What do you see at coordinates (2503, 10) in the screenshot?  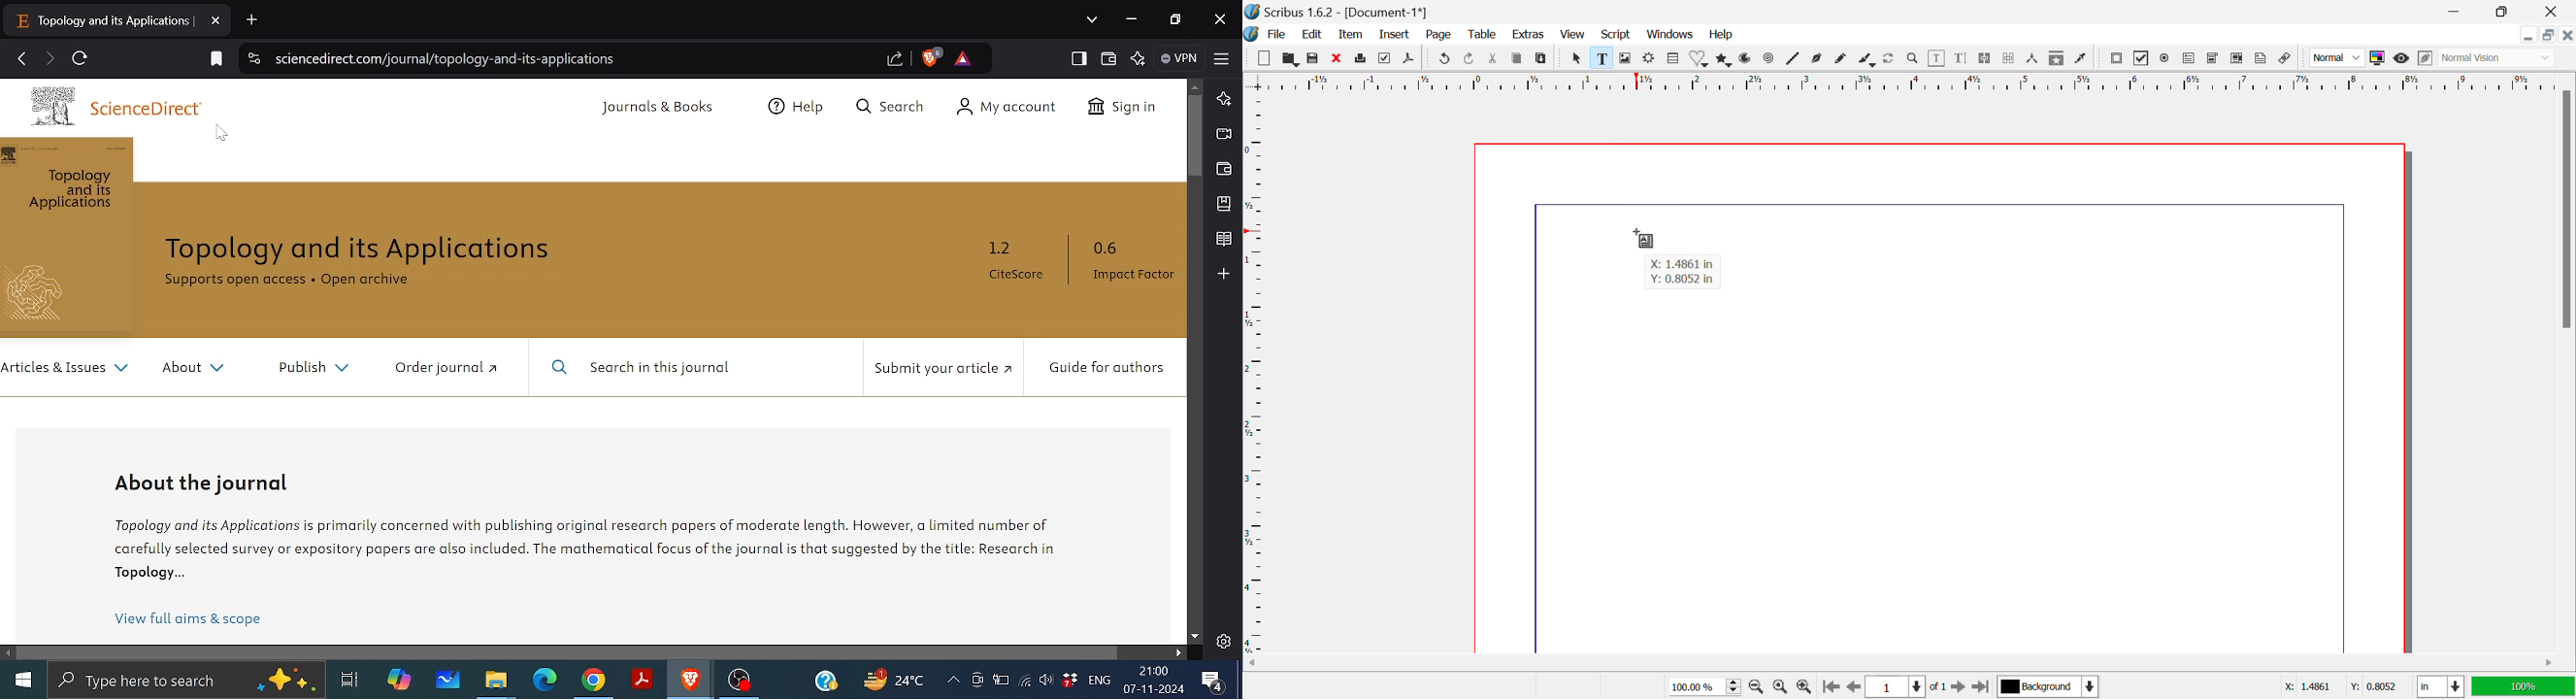 I see `Minimize` at bounding box center [2503, 10].